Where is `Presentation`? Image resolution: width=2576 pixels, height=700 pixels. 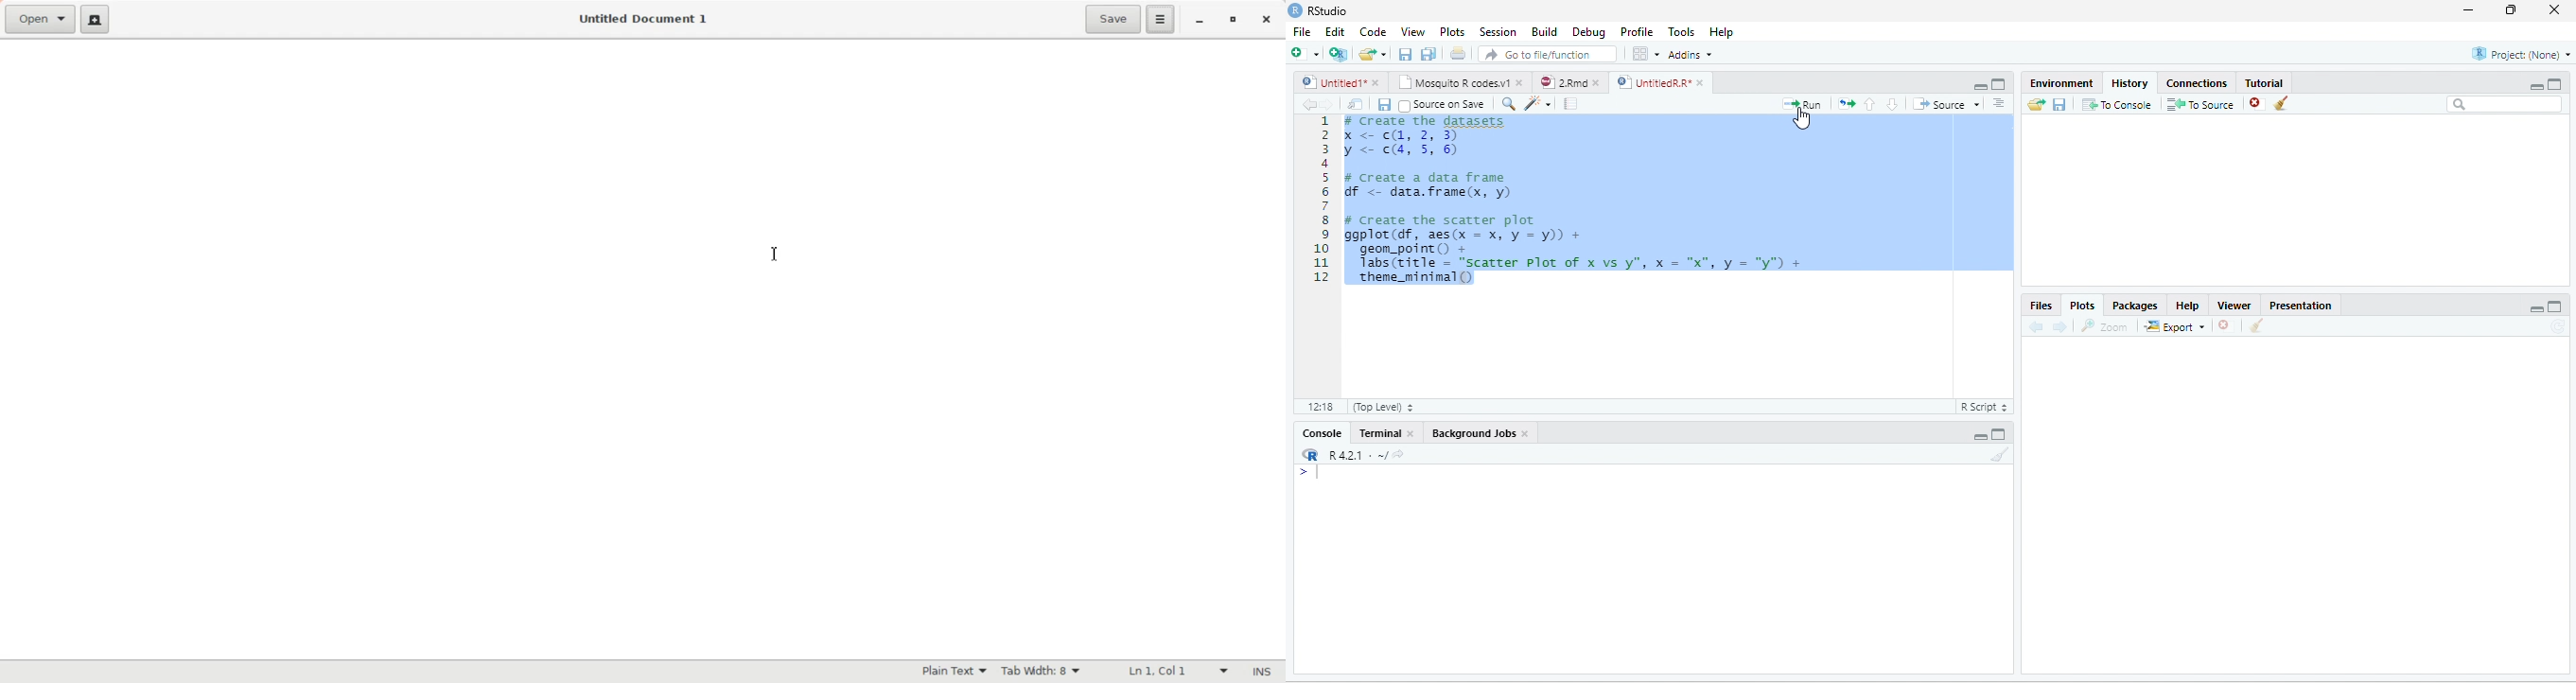
Presentation is located at coordinates (2301, 305).